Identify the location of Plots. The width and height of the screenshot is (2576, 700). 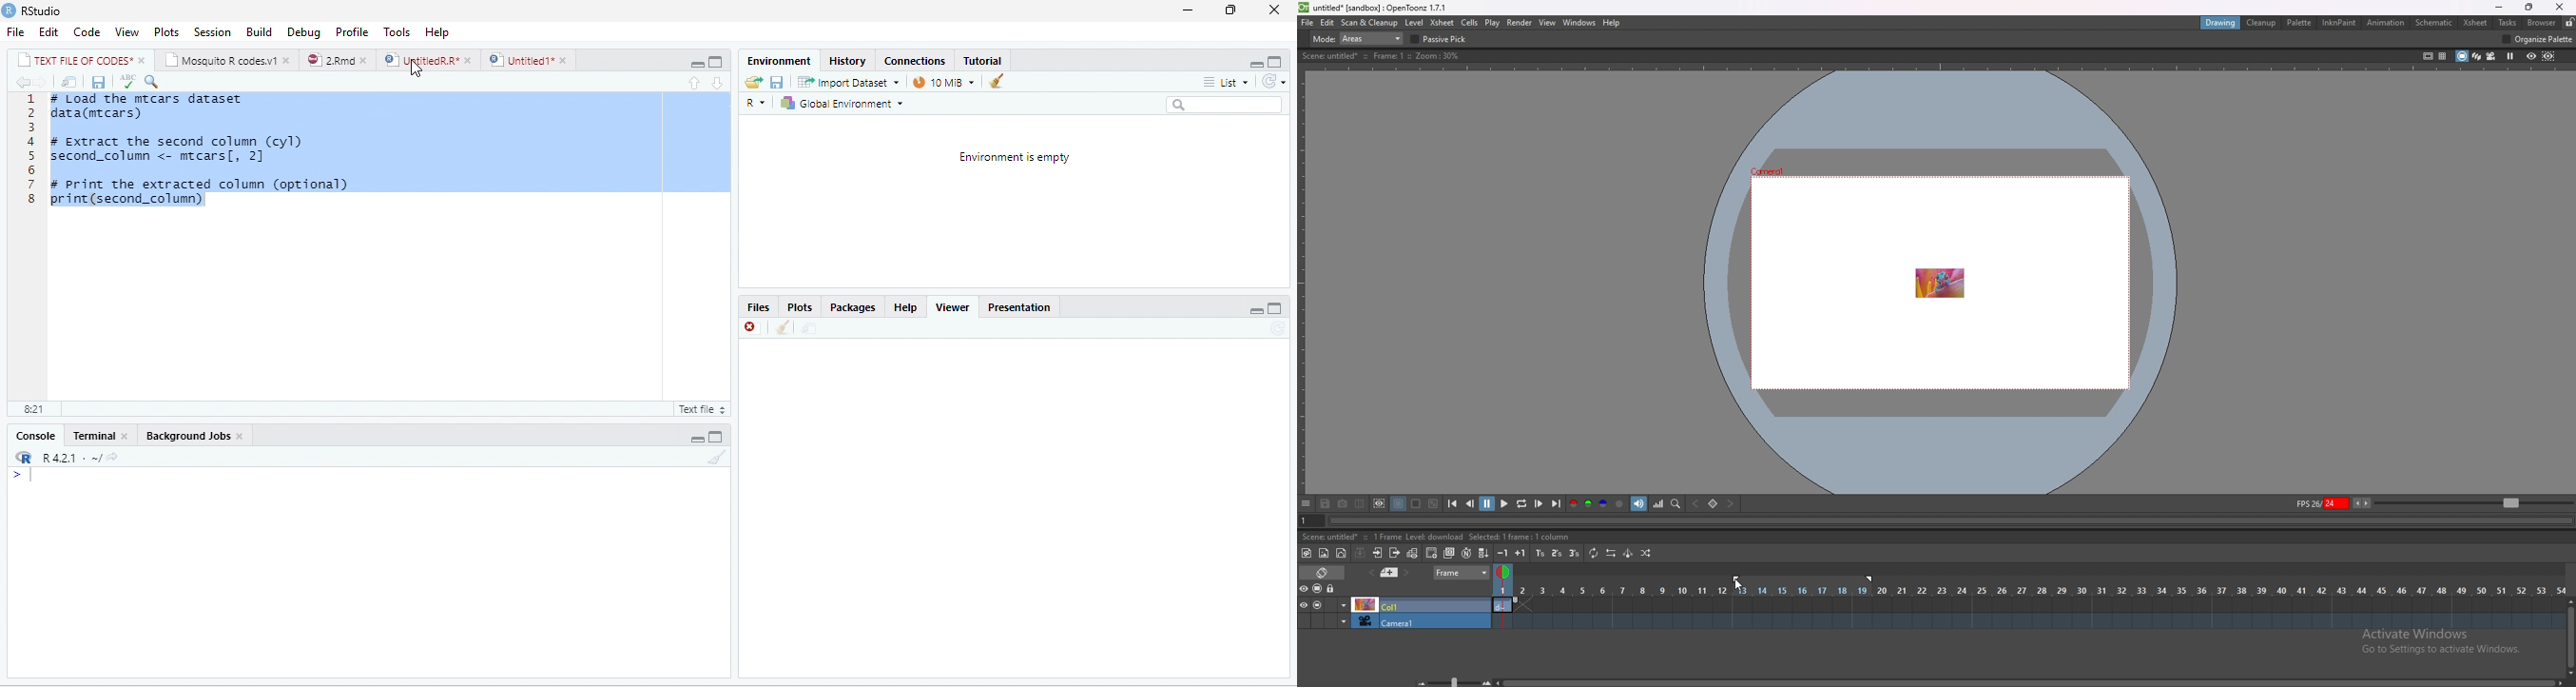
(166, 30).